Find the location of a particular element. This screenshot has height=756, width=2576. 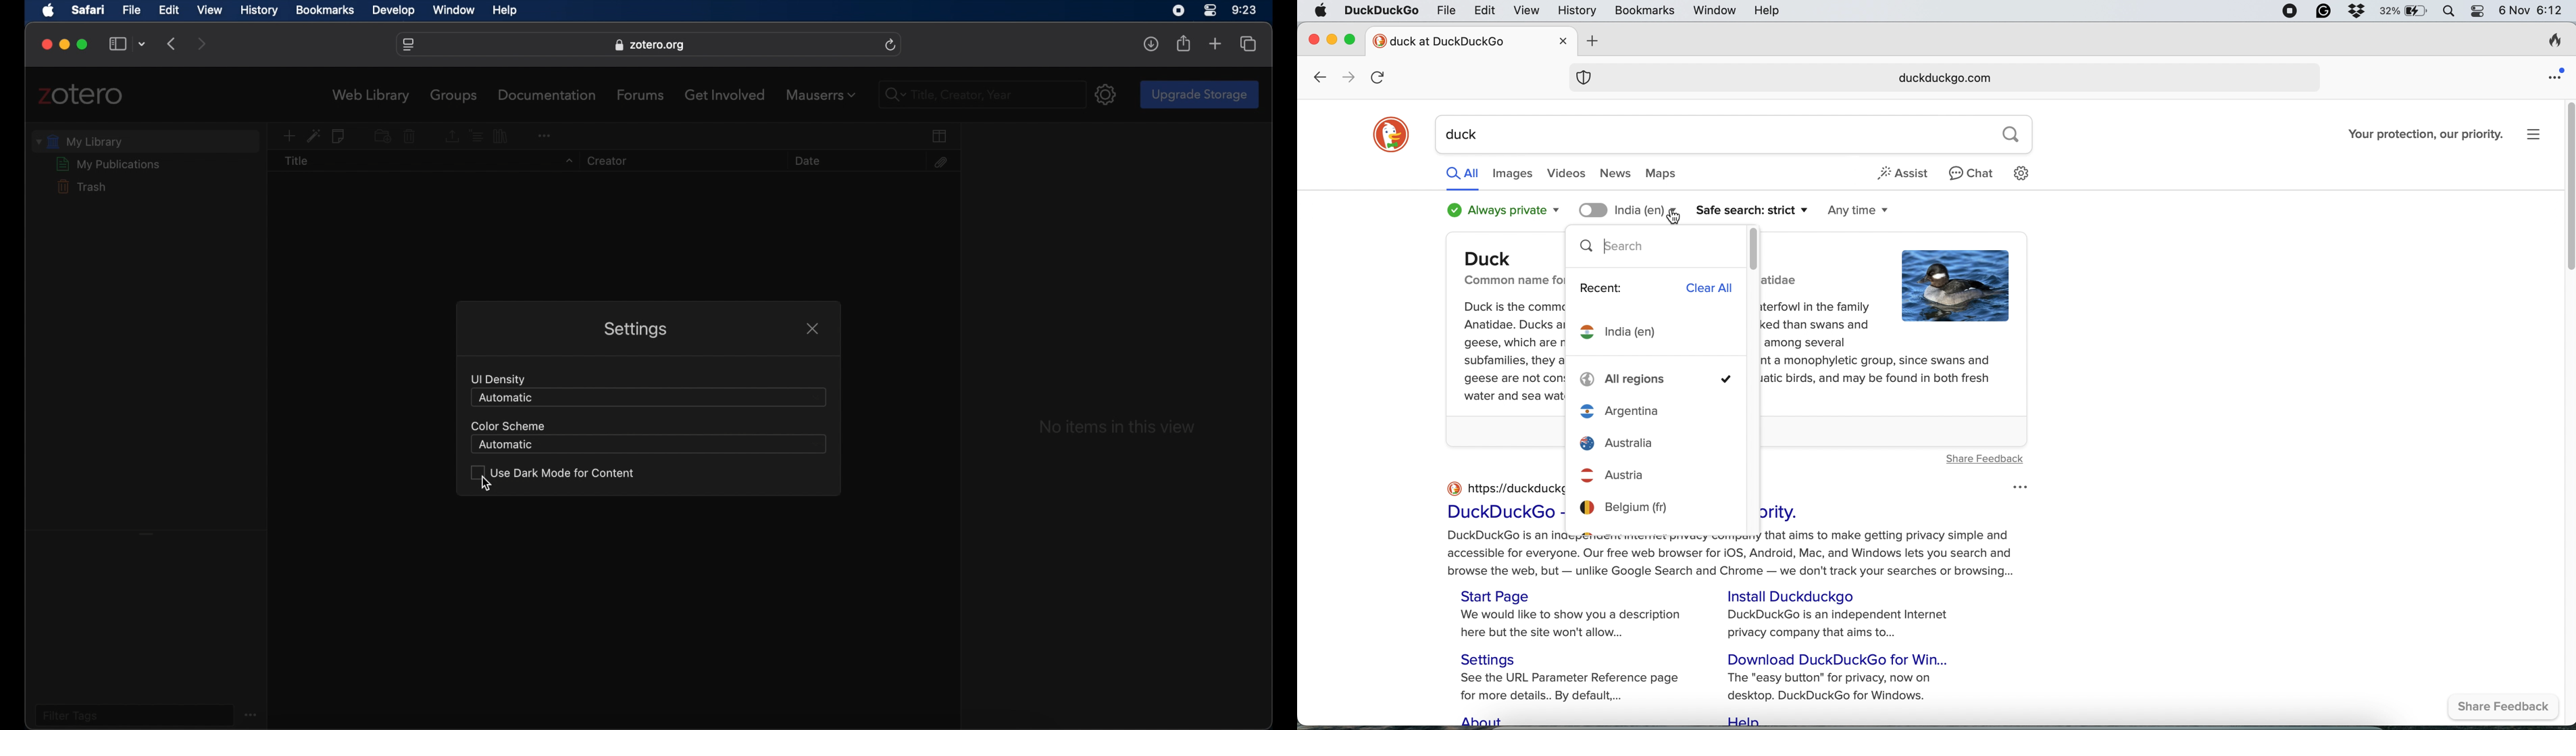

duckduckgo is located at coordinates (1381, 12).